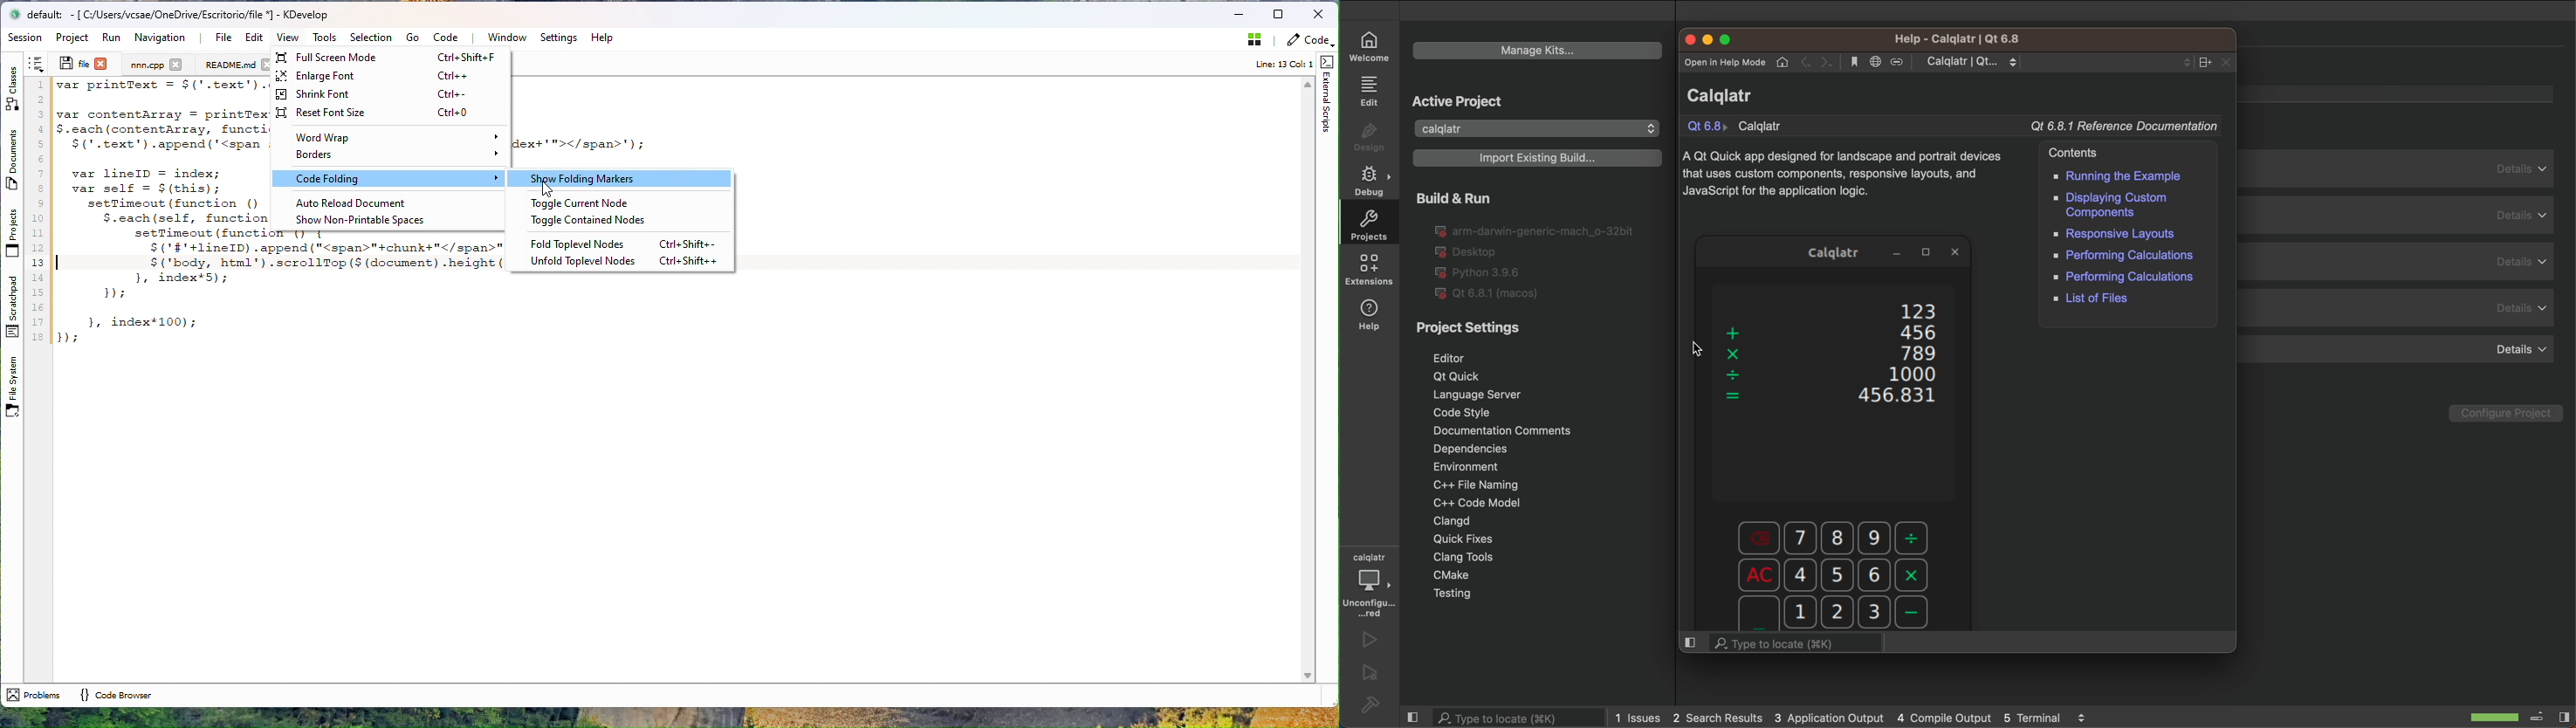 The image size is (2576, 728). What do you see at coordinates (1723, 95) in the screenshot?
I see `name` at bounding box center [1723, 95].